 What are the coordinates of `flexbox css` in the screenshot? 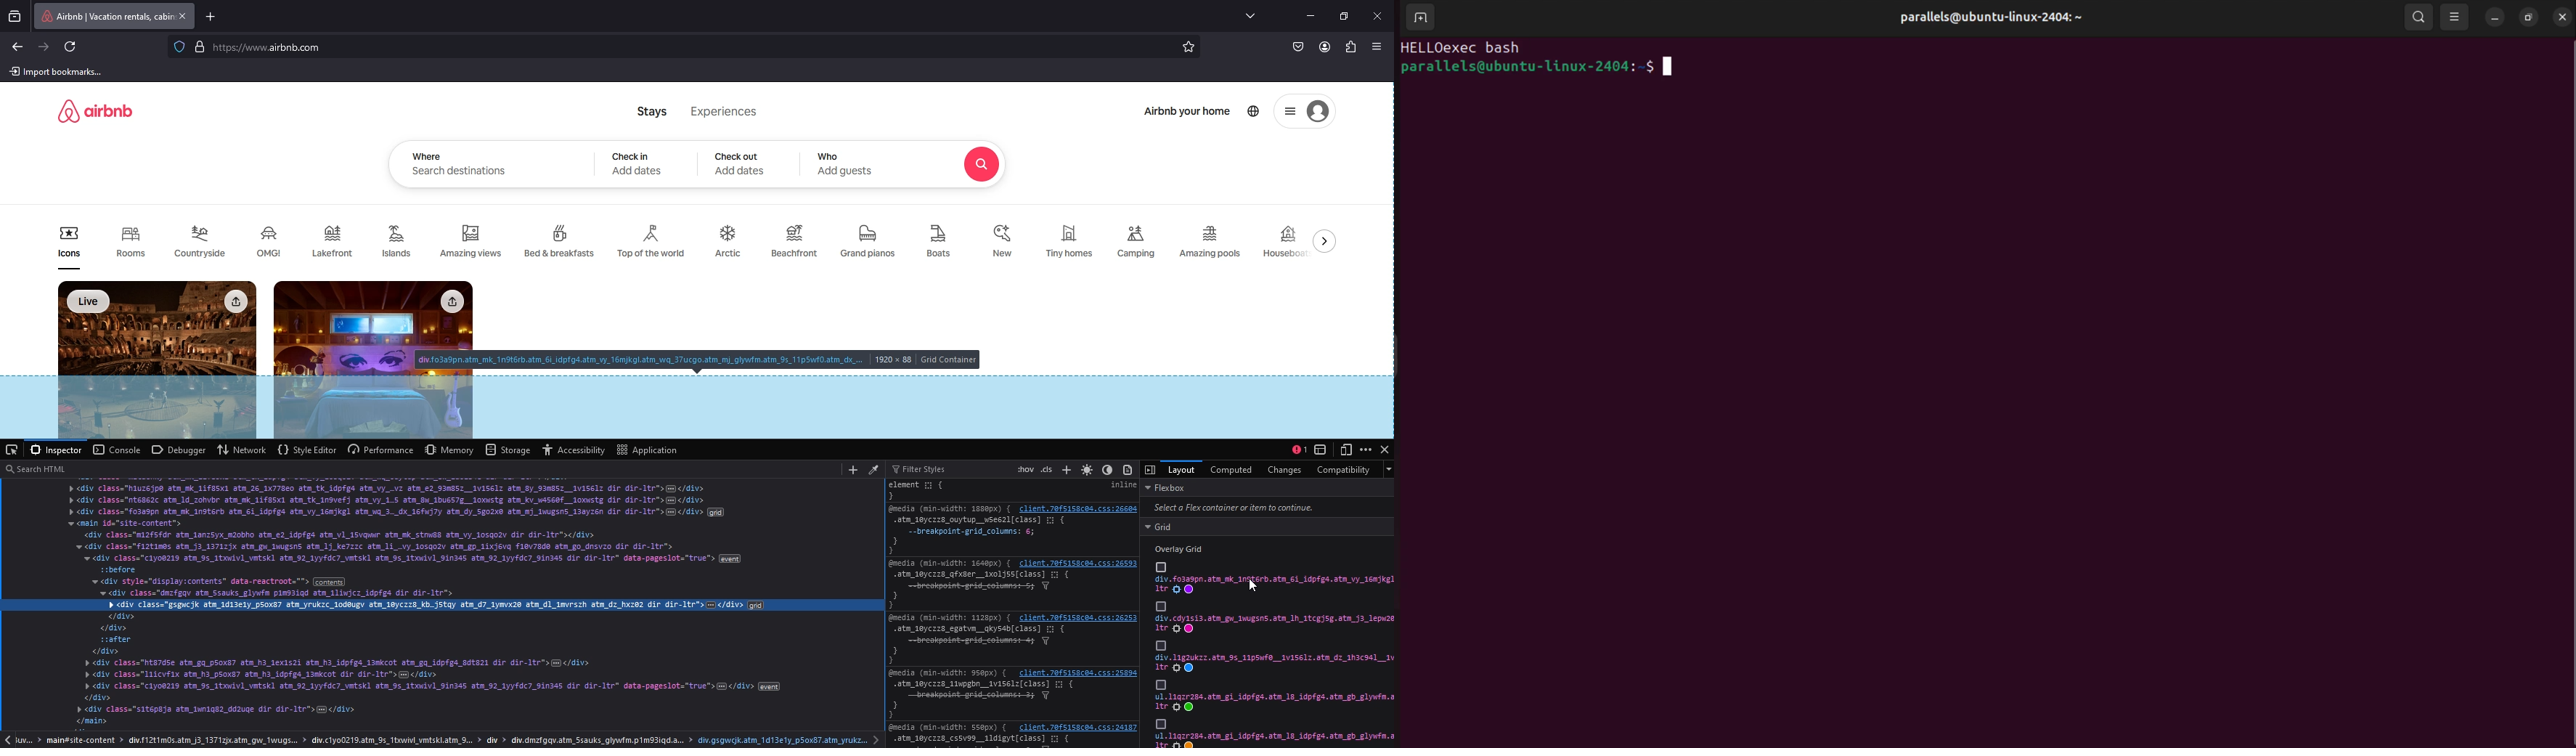 It's located at (1265, 499).